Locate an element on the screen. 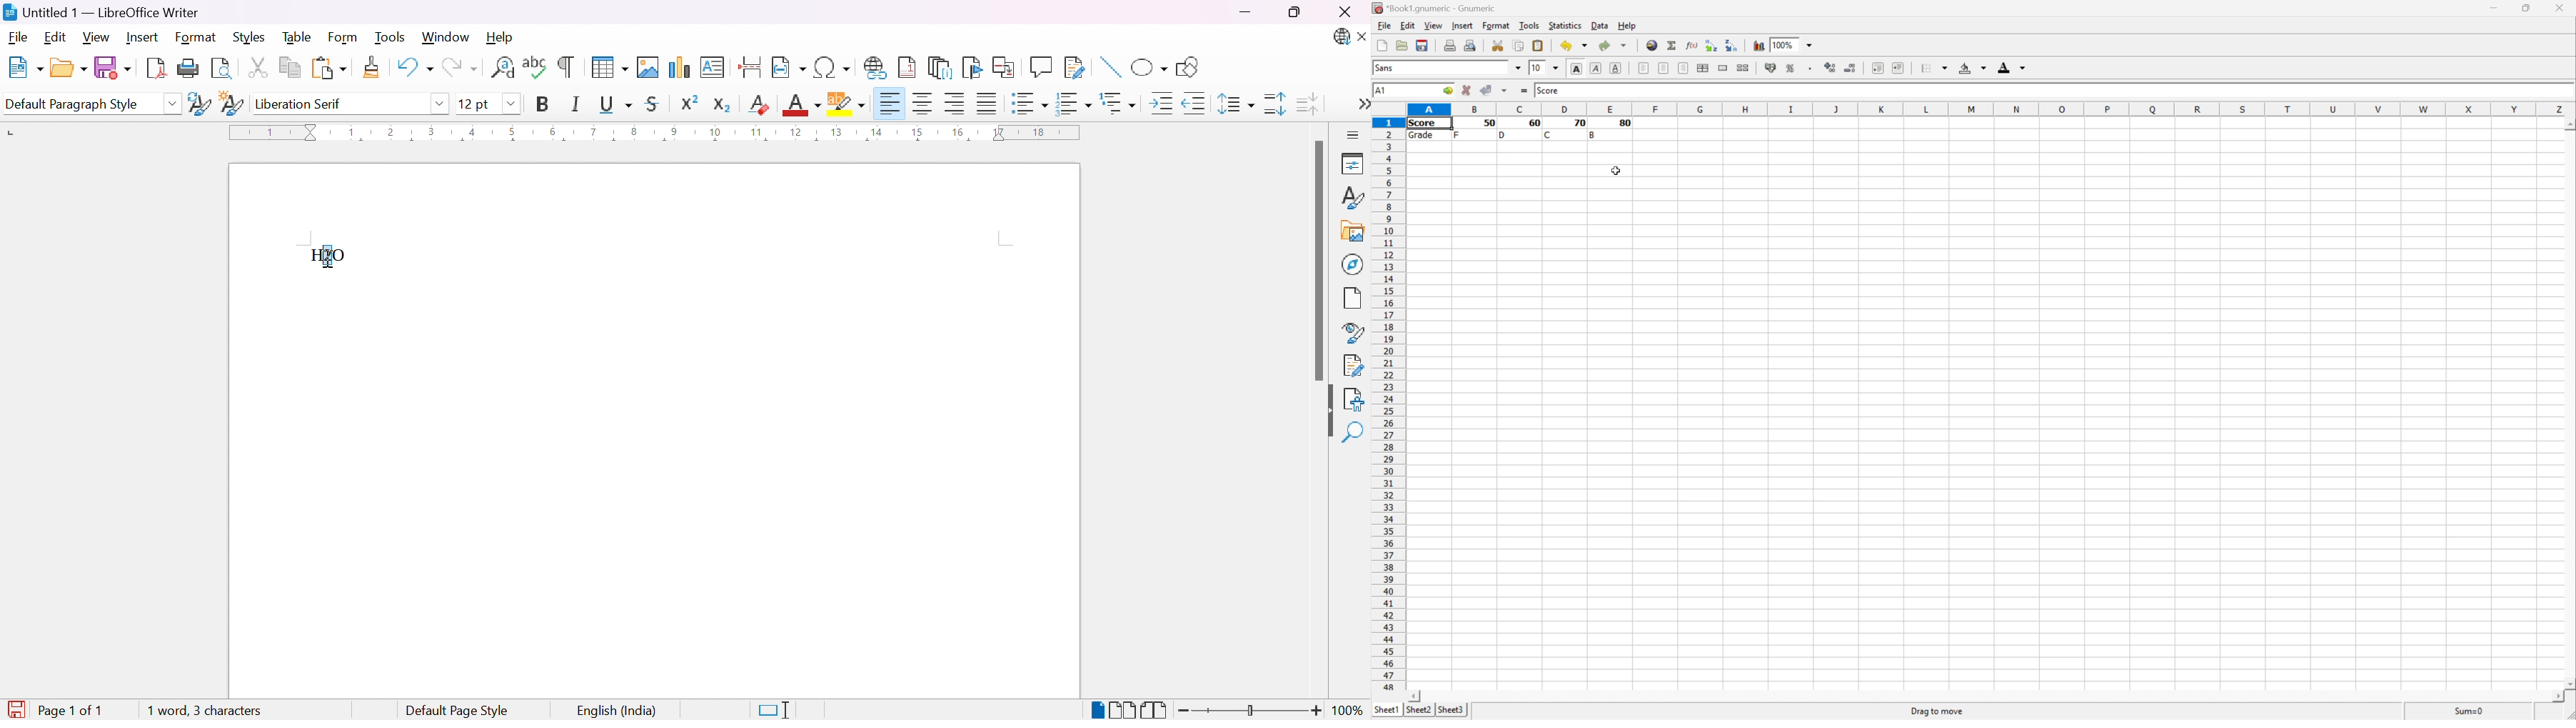 Image resolution: width=2576 pixels, height=728 pixels. 100% is located at coordinates (1349, 711).